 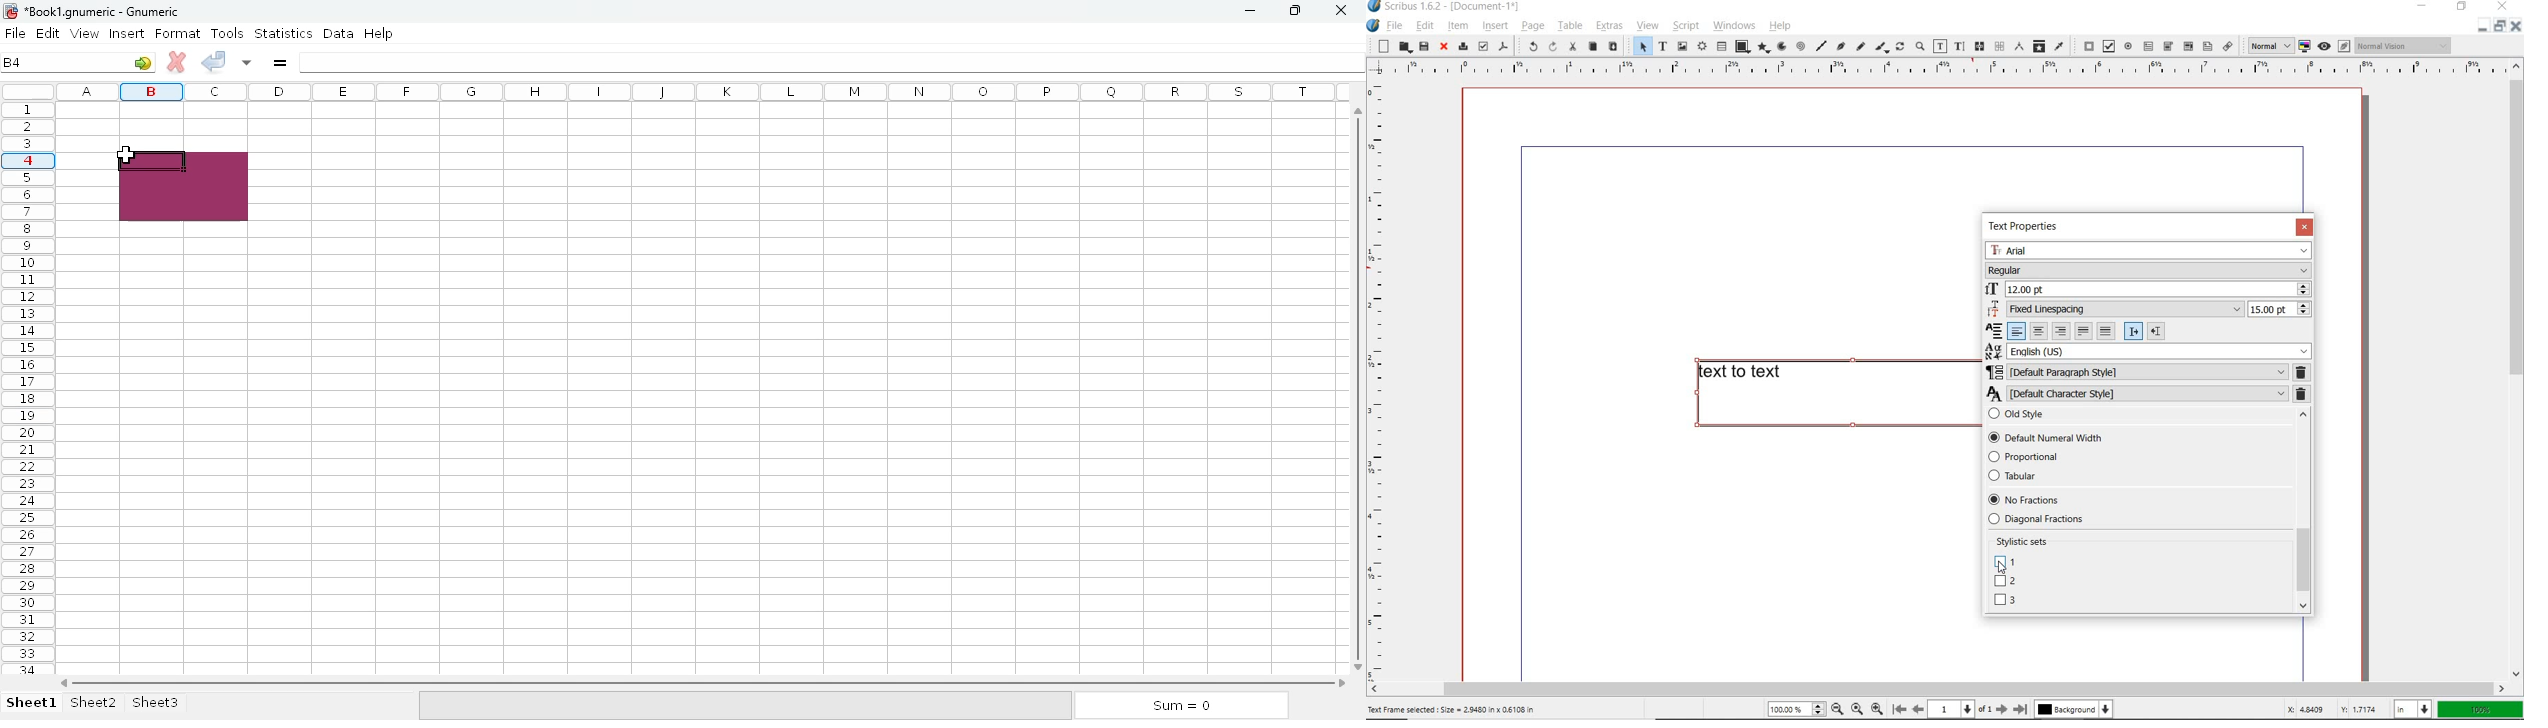 I want to click on paste, so click(x=1612, y=47).